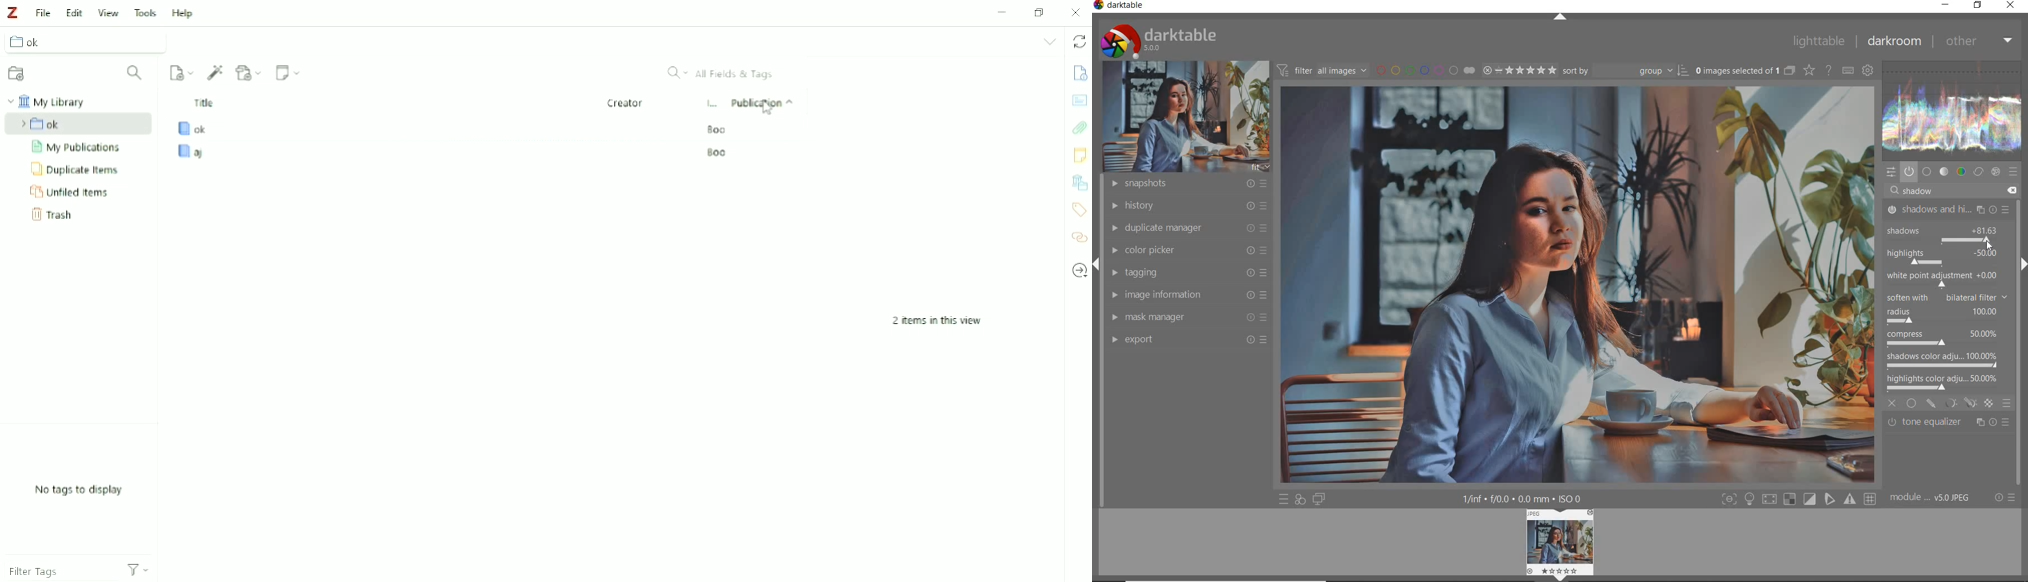 The height and width of the screenshot is (588, 2044). What do you see at coordinates (1079, 42) in the screenshot?
I see `Sync` at bounding box center [1079, 42].